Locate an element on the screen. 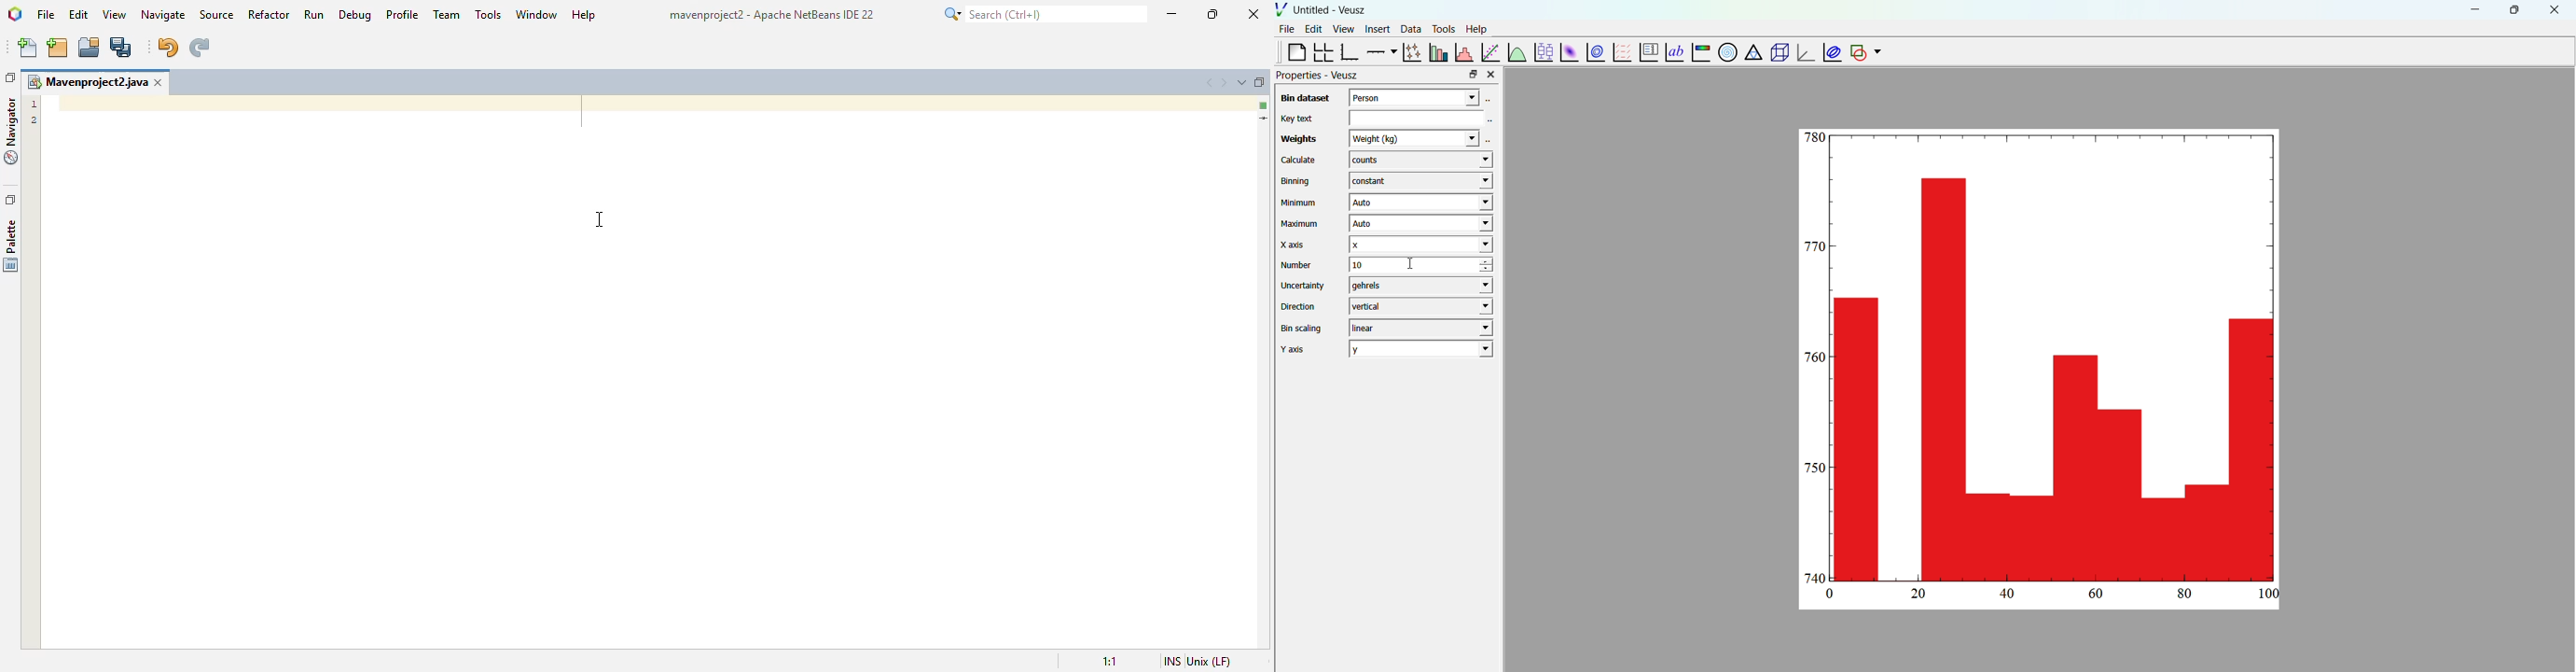  Direction is located at coordinates (1300, 305).